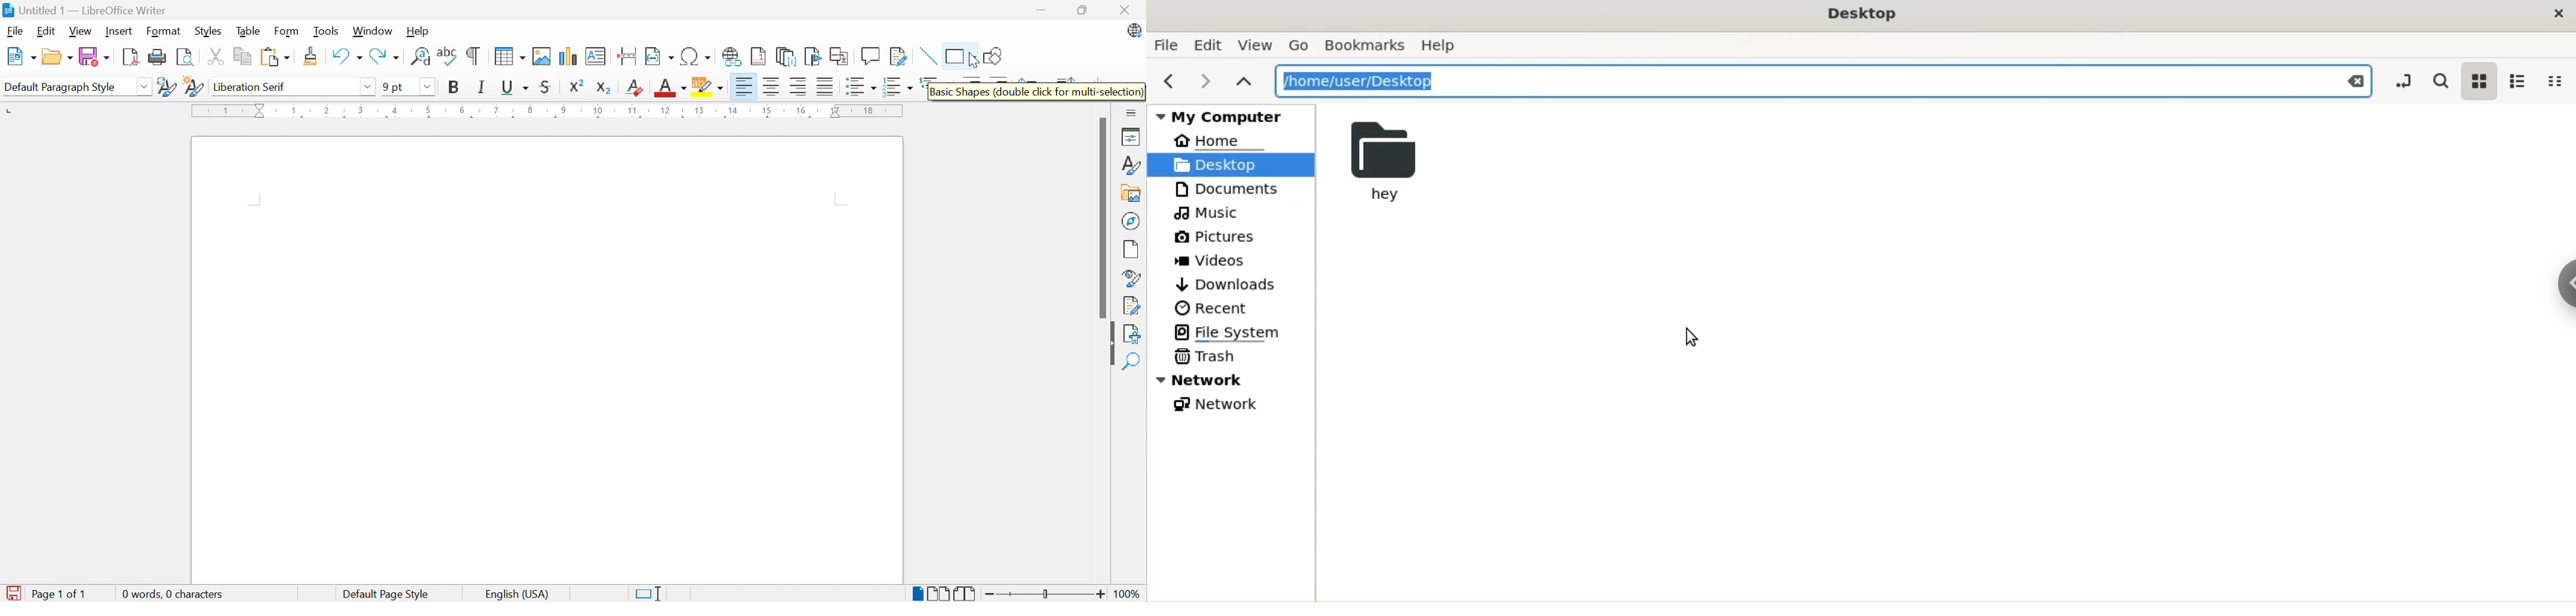 Image resolution: width=2576 pixels, height=616 pixels. I want to click on New, so click(21, 57).